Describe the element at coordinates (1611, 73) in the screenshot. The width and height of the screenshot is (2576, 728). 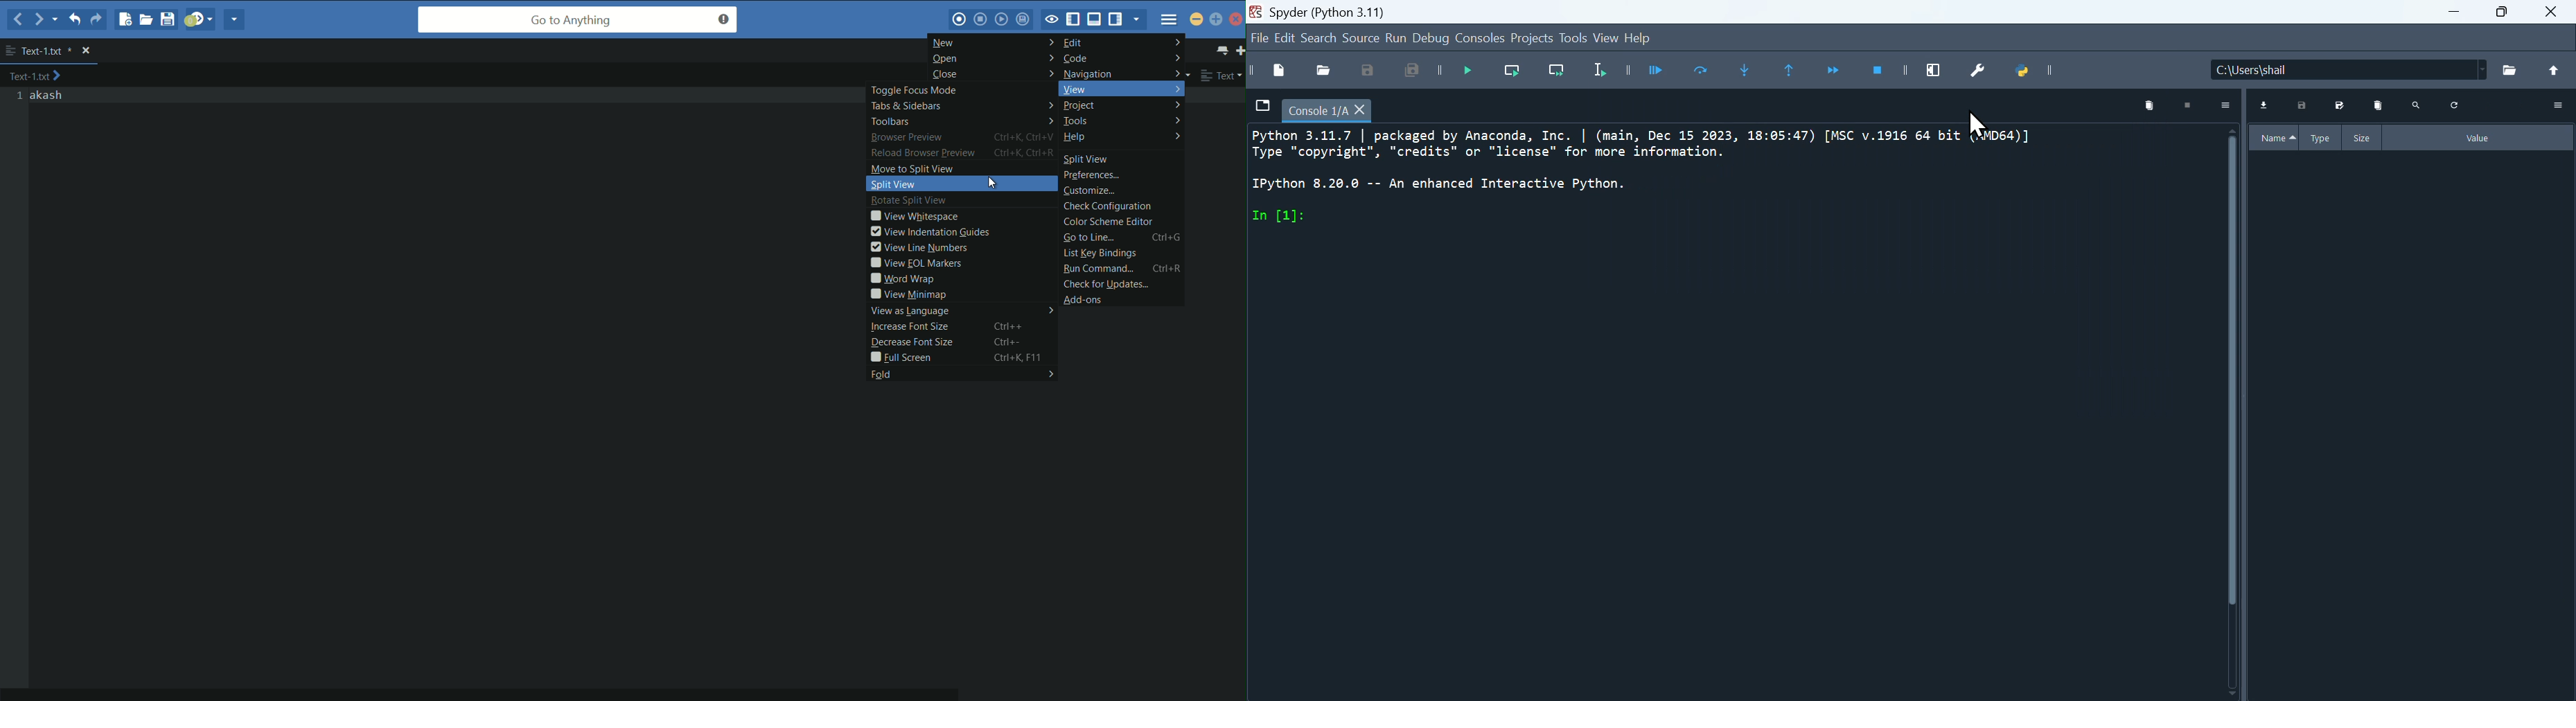
I see `Run selection` at that location.